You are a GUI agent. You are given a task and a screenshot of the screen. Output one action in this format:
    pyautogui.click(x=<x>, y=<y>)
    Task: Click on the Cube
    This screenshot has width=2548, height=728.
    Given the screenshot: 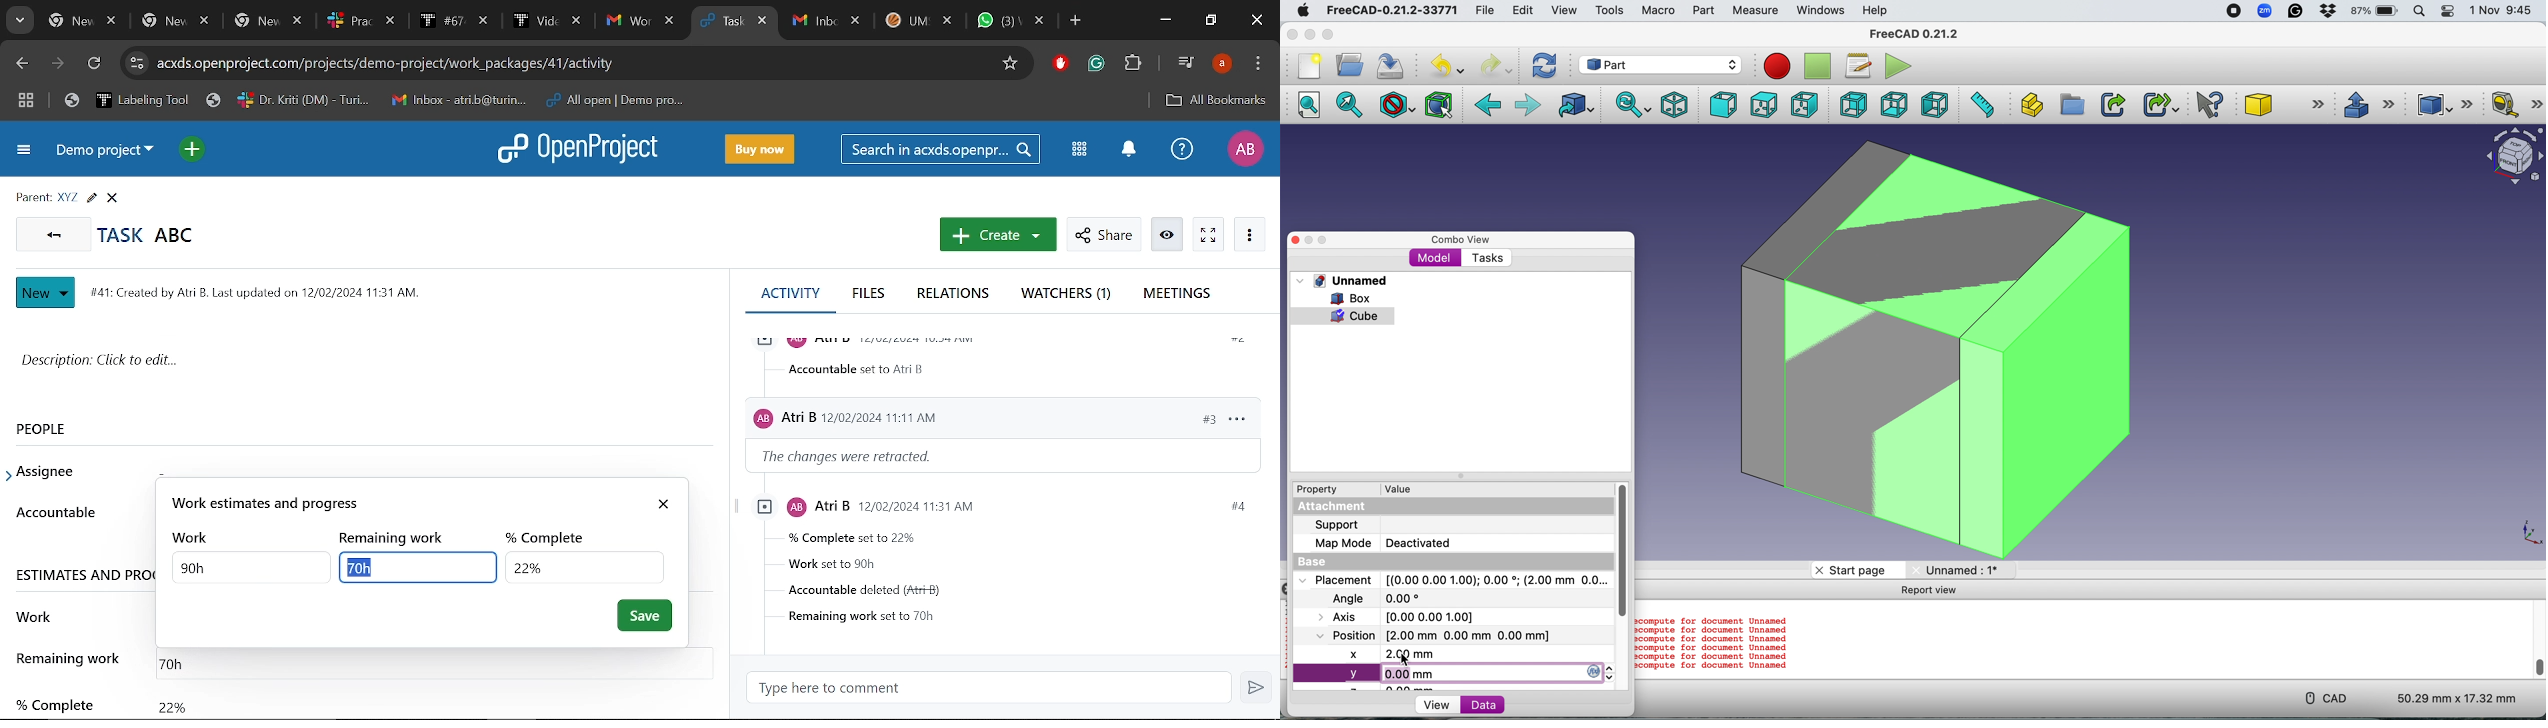 What is the action you would take?
    pyautogui.click(x=2282, y=104)
    